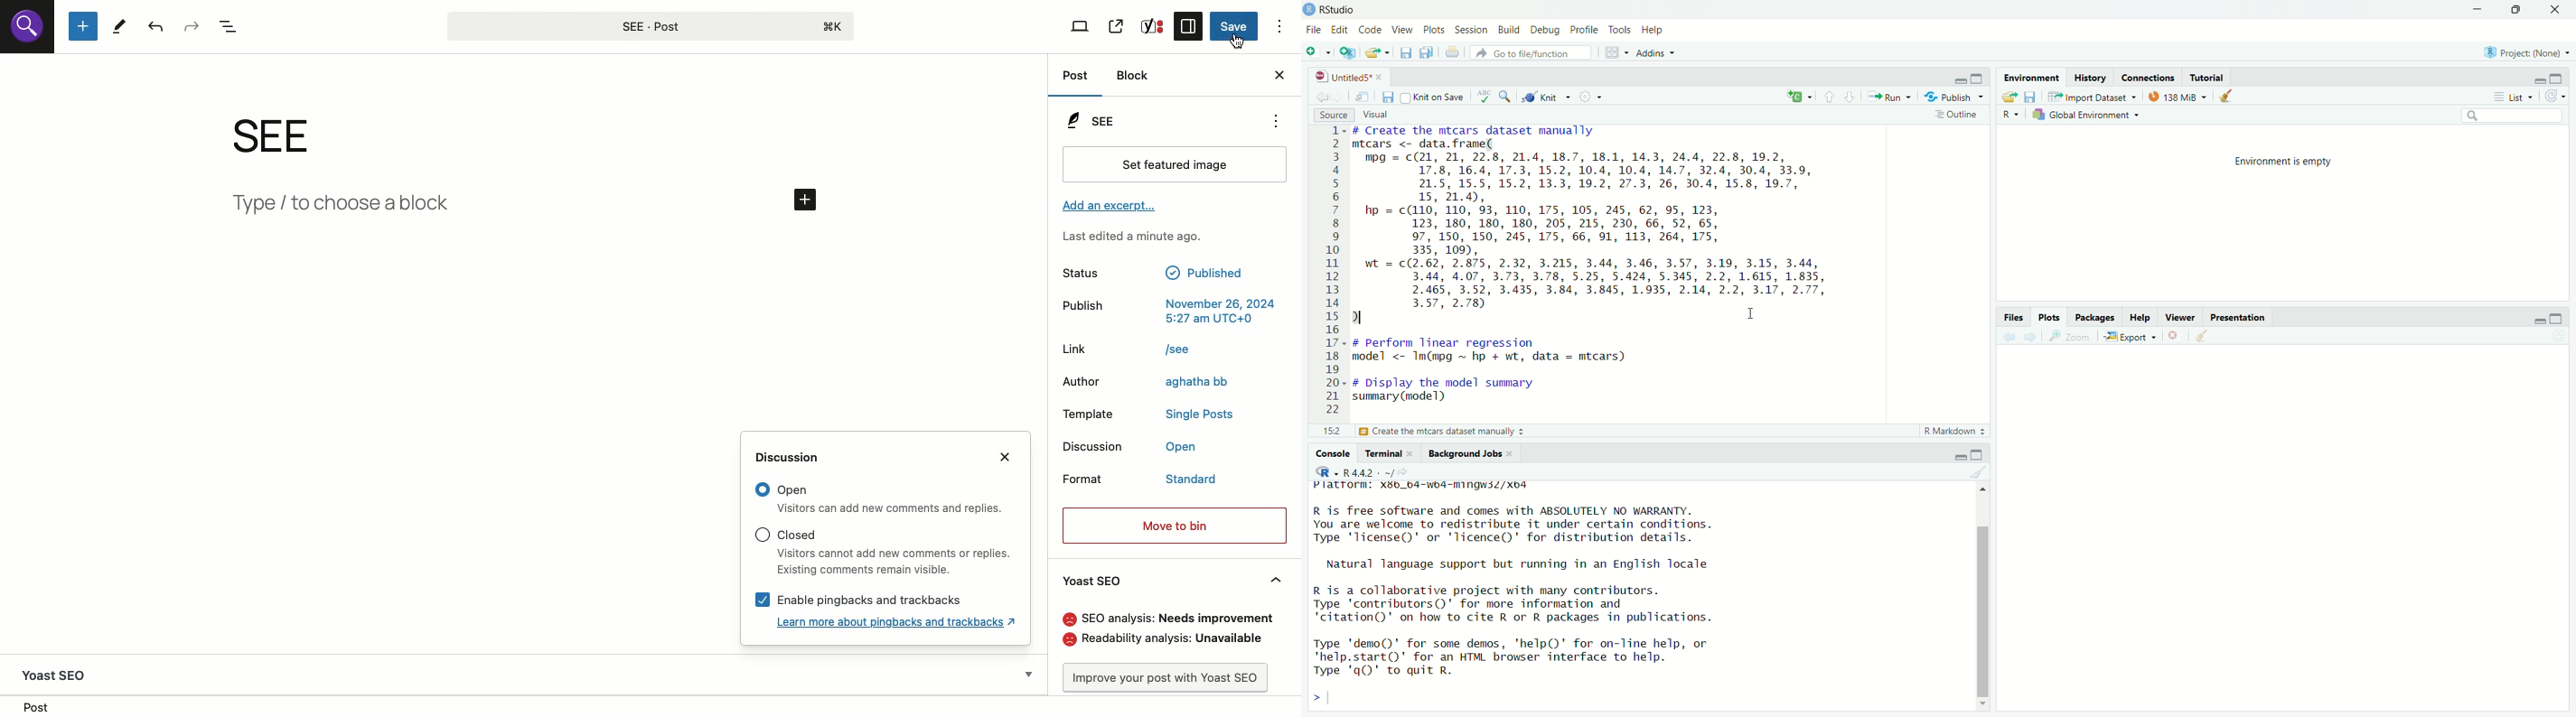  I want to click on Project (None), so click(2522, 52).